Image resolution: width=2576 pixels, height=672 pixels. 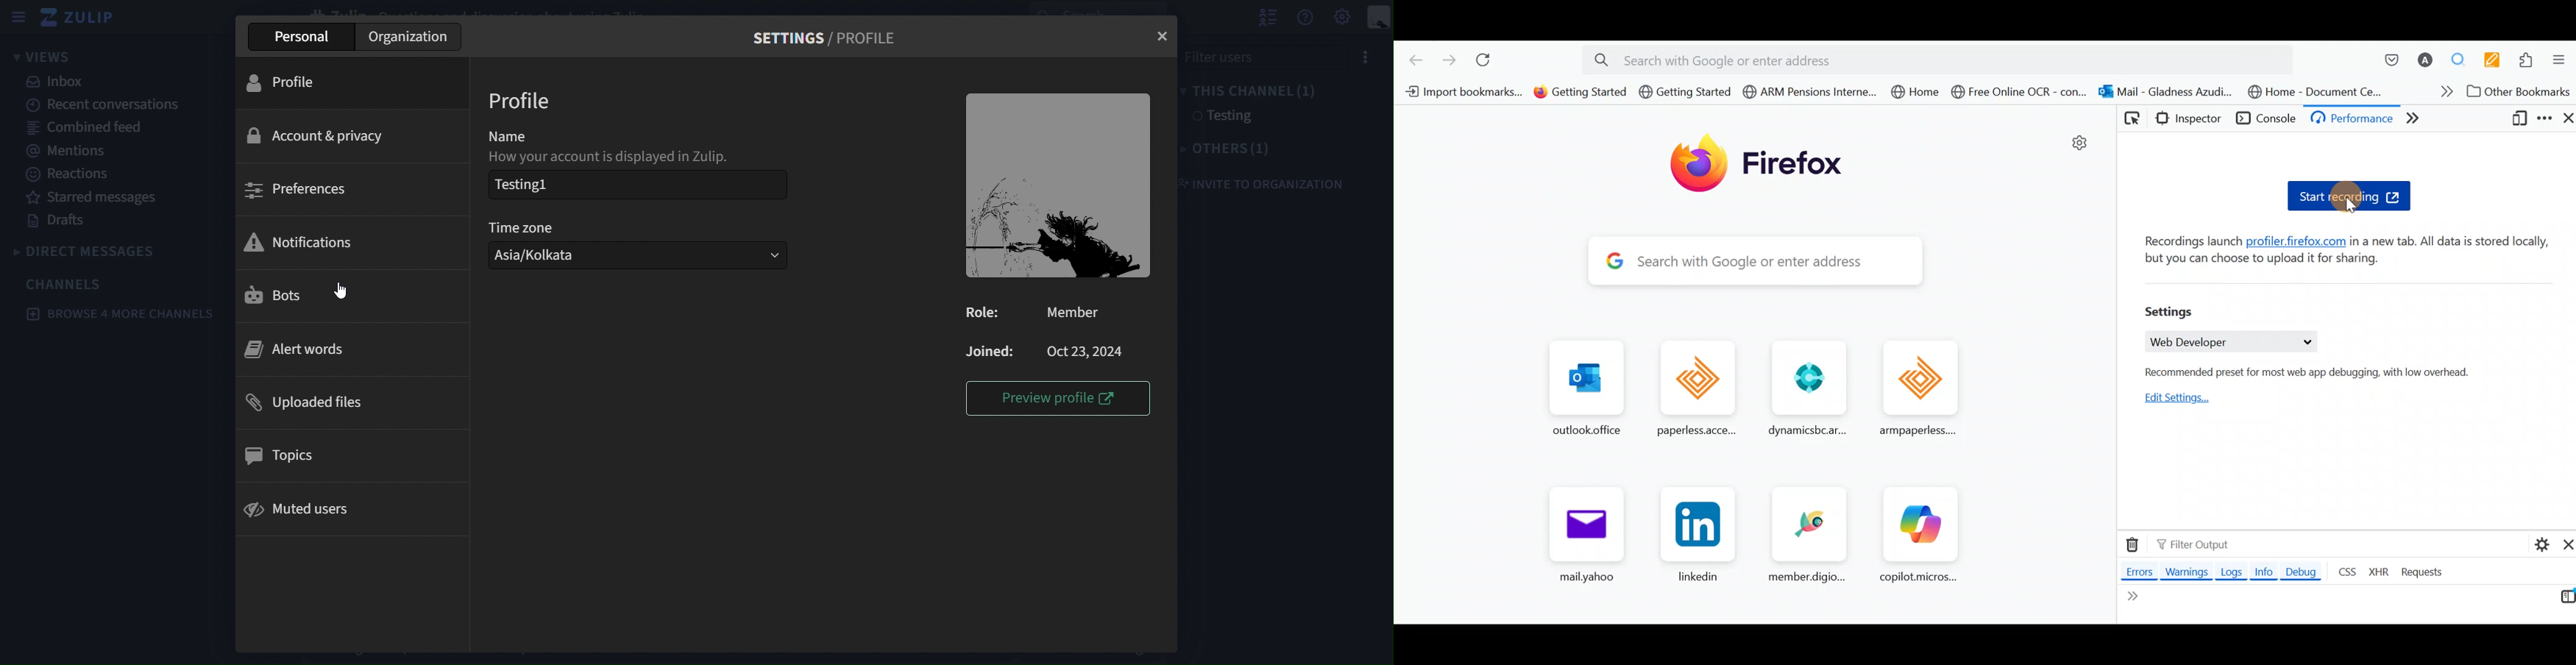 I want to click on settings, so click(x=2079, y=145).